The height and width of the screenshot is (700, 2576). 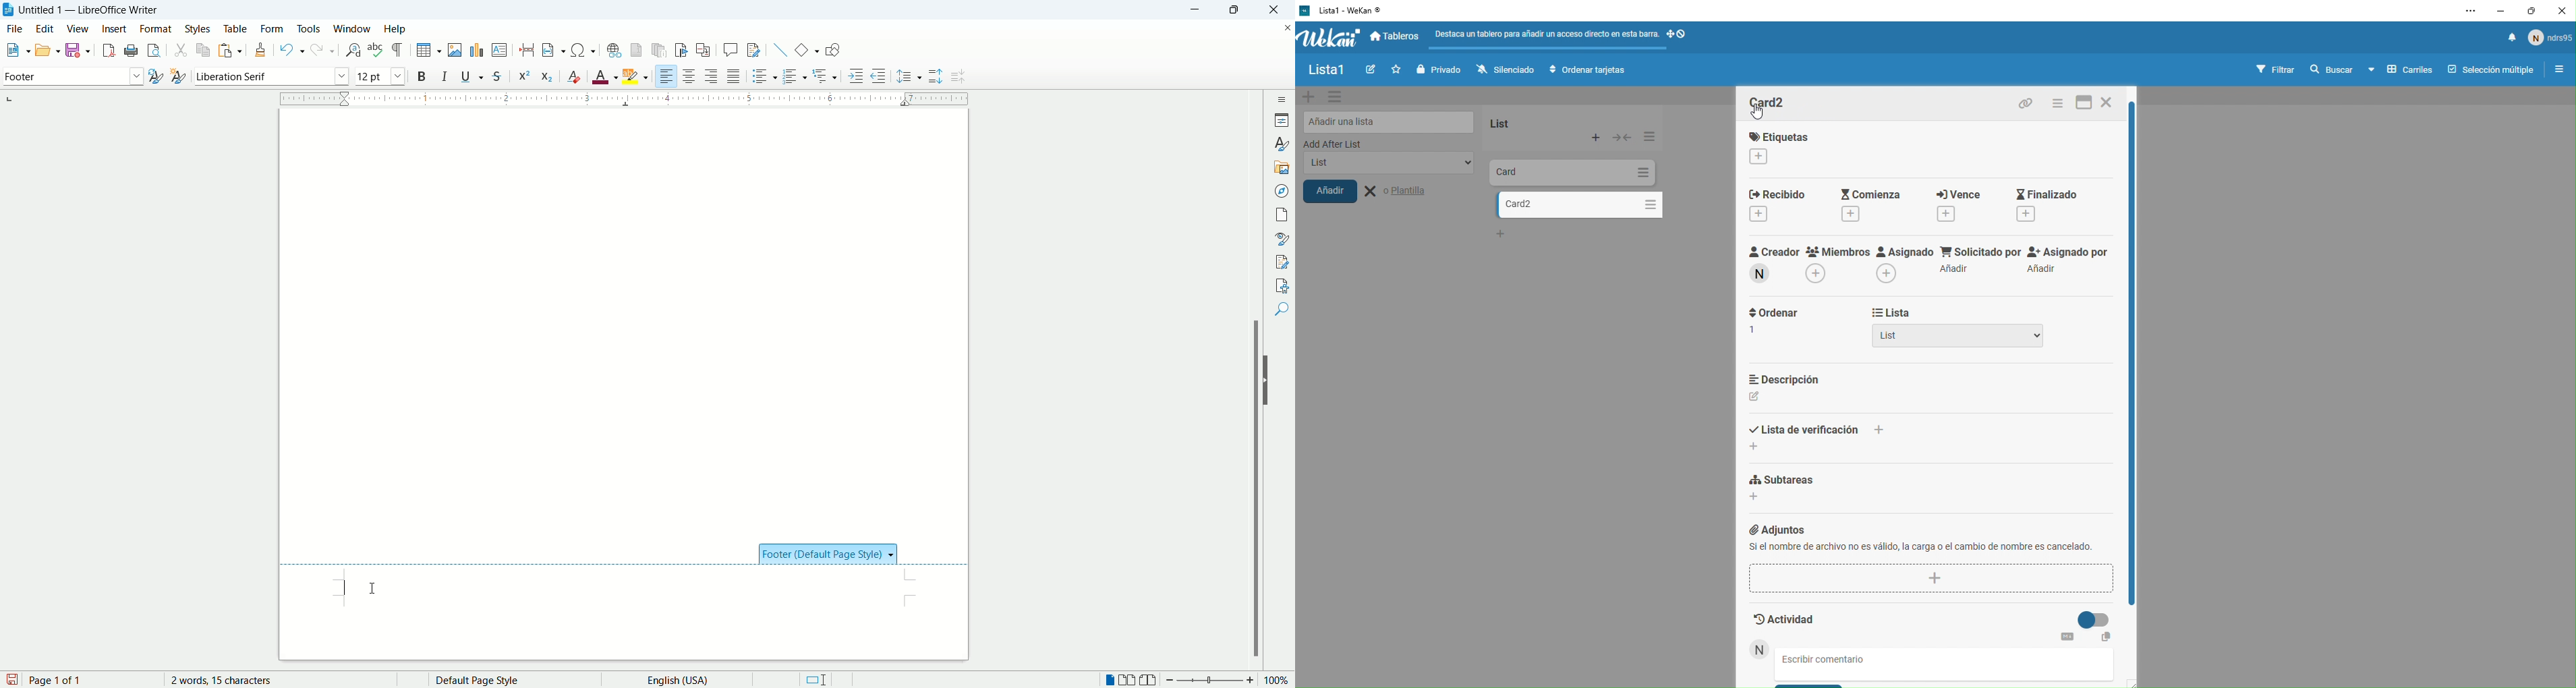 What do you see at coordinates (321, 51) in the screenshot?
I see `redo` at bounding box center [321, 51].